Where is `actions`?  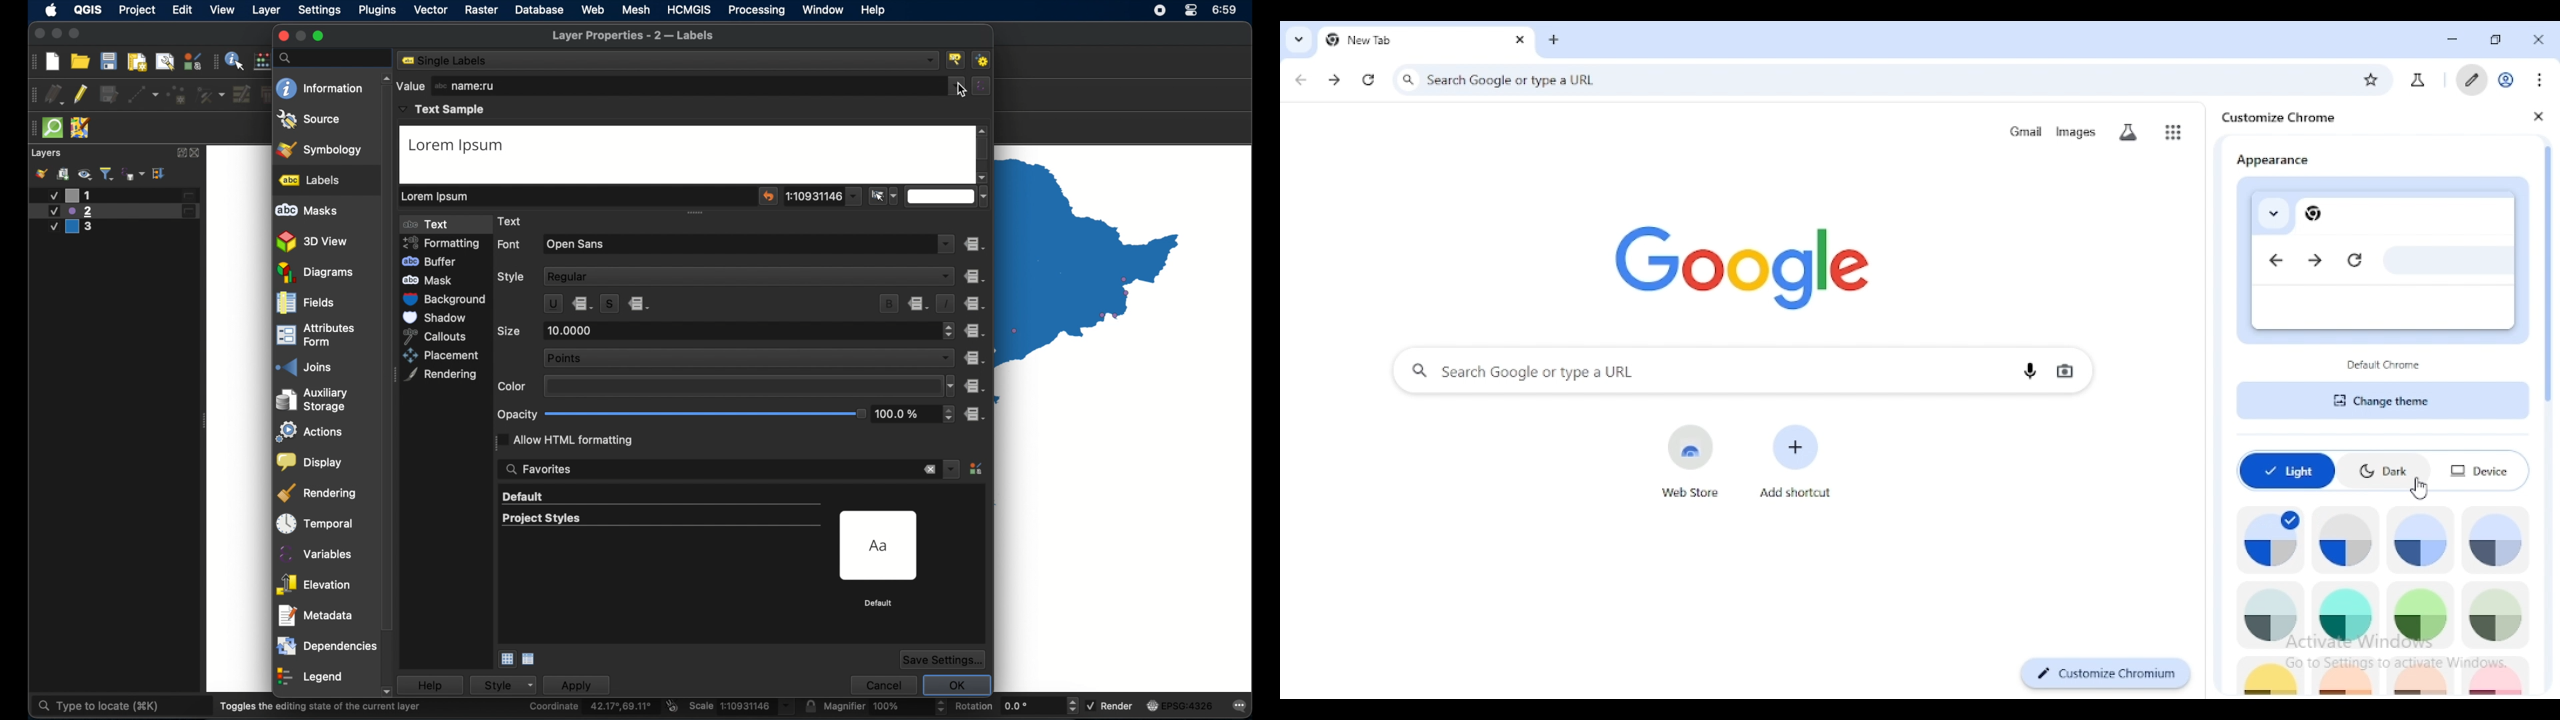 actions is located at coordinates (311, 429).